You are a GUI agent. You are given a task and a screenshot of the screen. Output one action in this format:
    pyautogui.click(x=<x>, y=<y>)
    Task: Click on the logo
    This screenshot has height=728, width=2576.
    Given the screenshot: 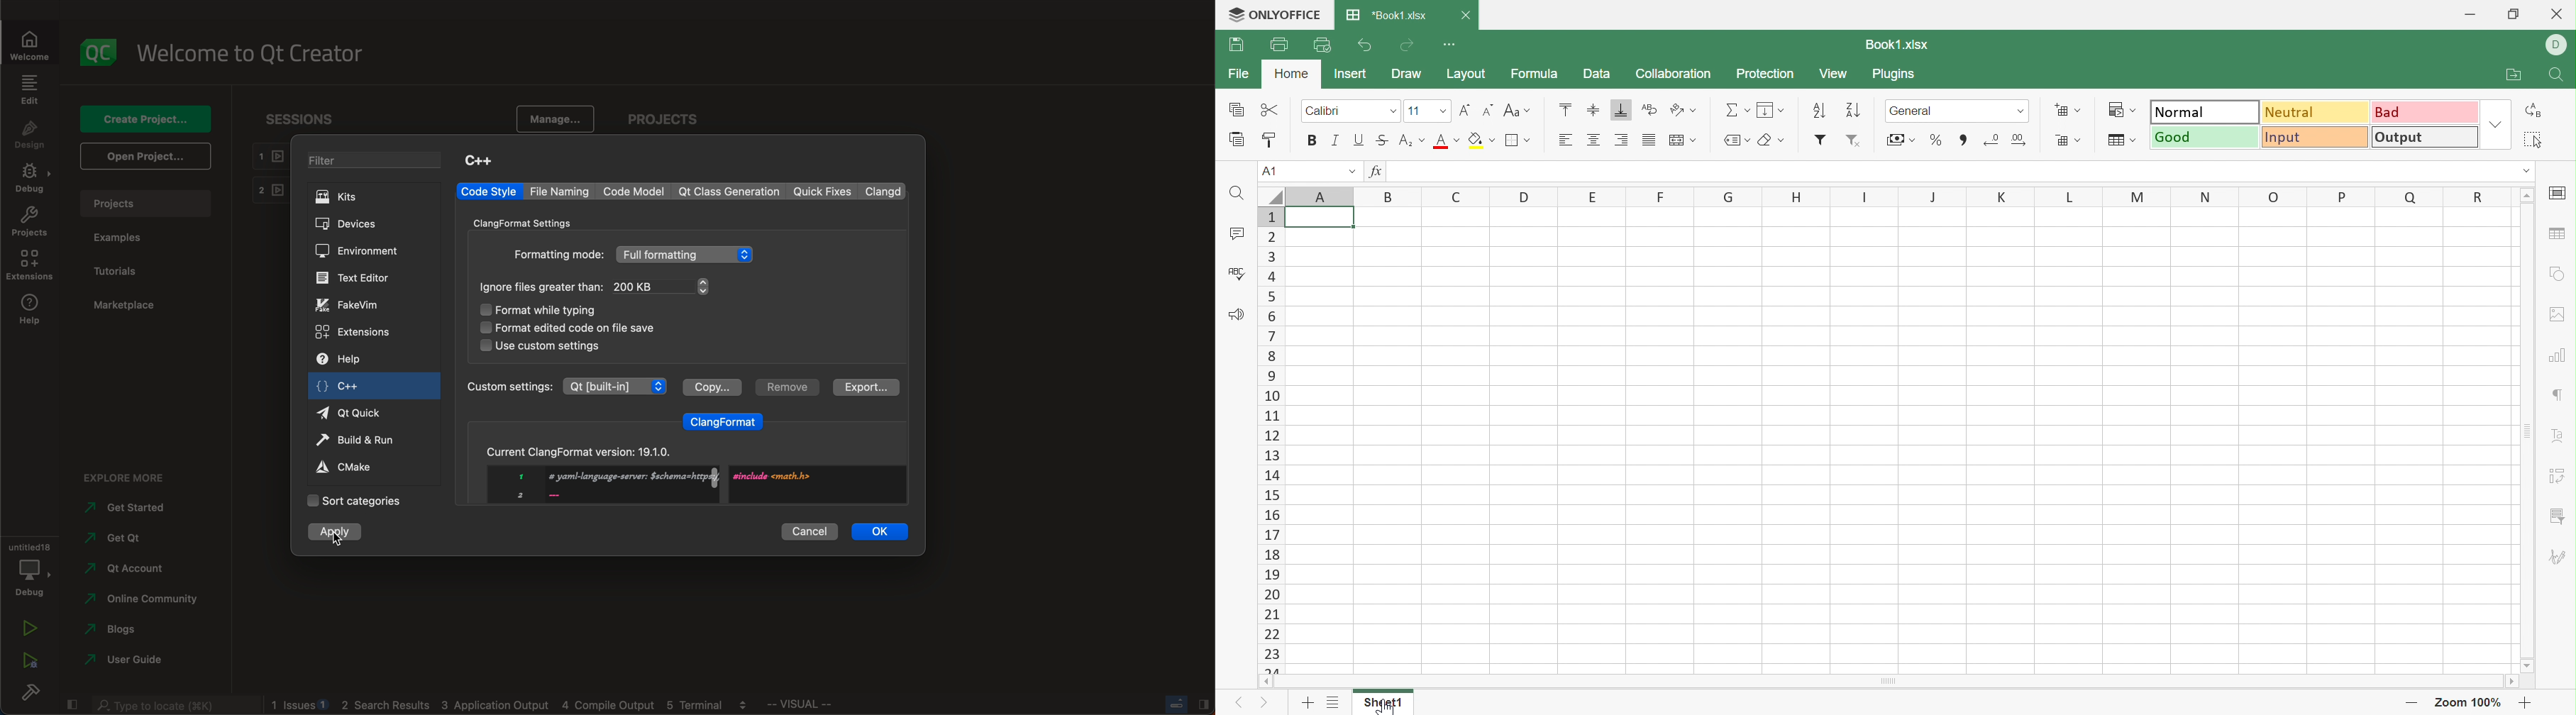 What is the action you would take?
    pyautogui.click(x=100, y=52)
    